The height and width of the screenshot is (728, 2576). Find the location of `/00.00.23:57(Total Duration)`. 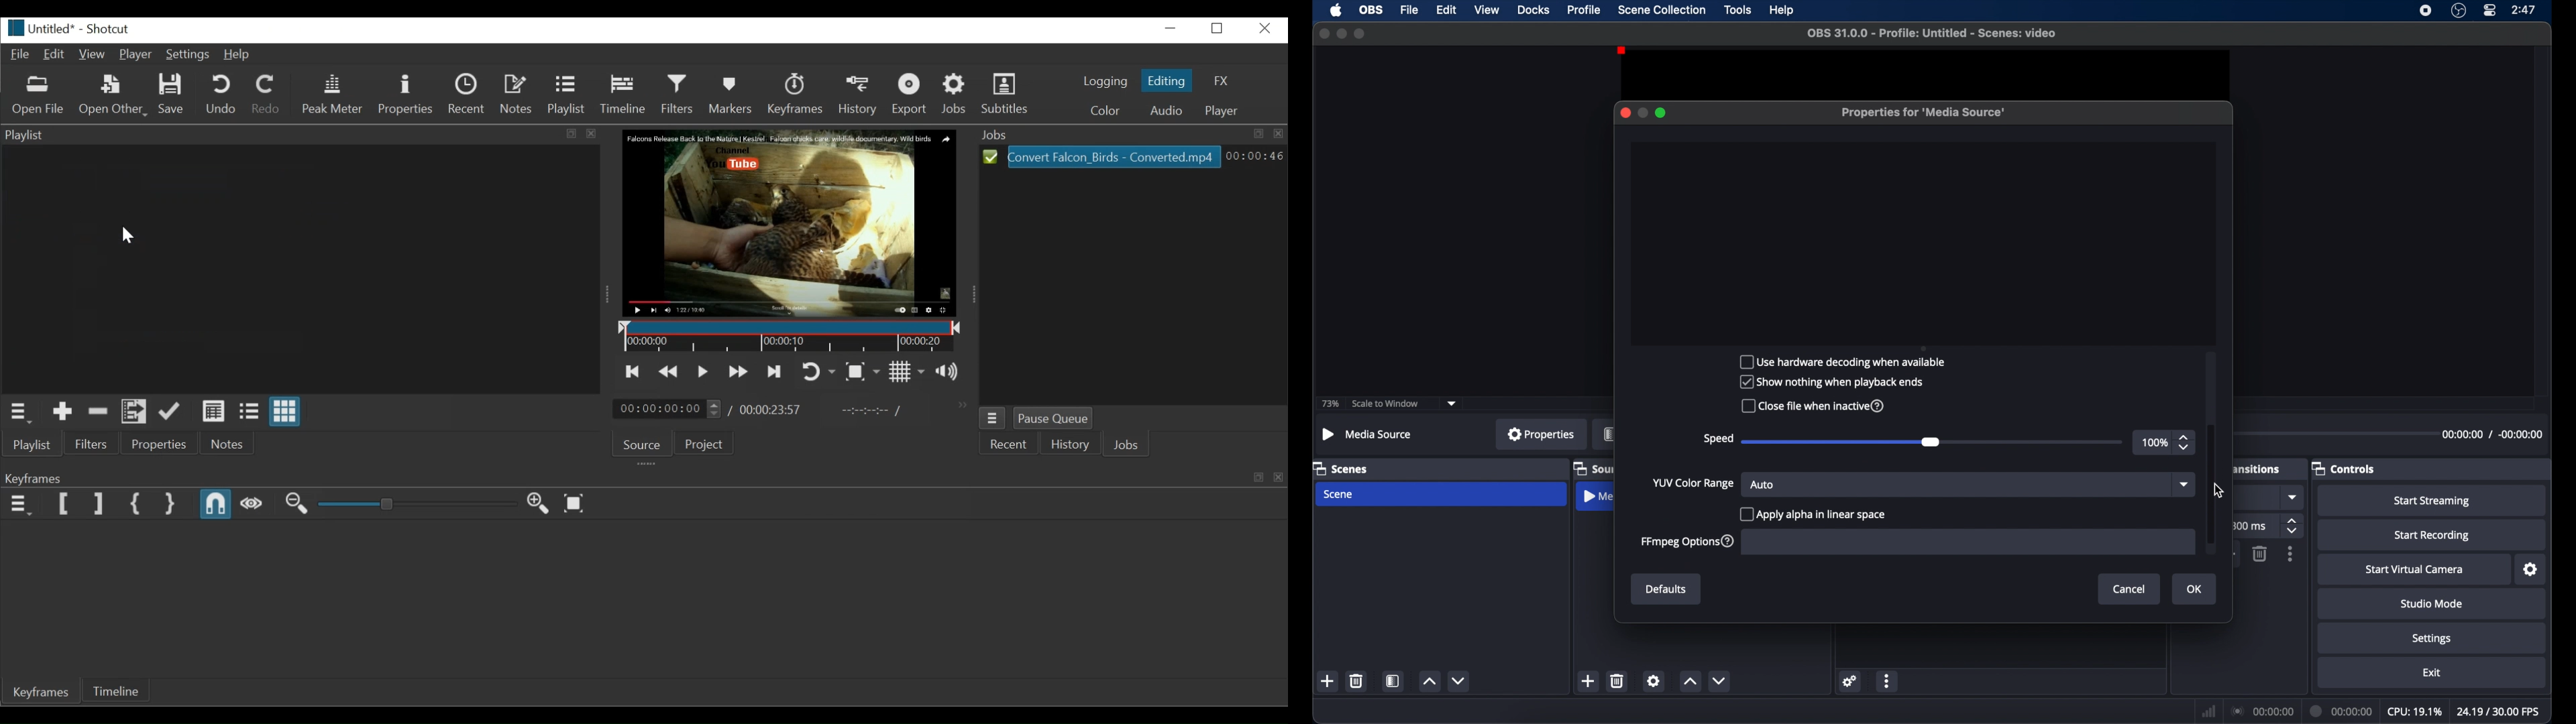

/00.00.23:57(Total Duration) is located at coordinates (767, 410).